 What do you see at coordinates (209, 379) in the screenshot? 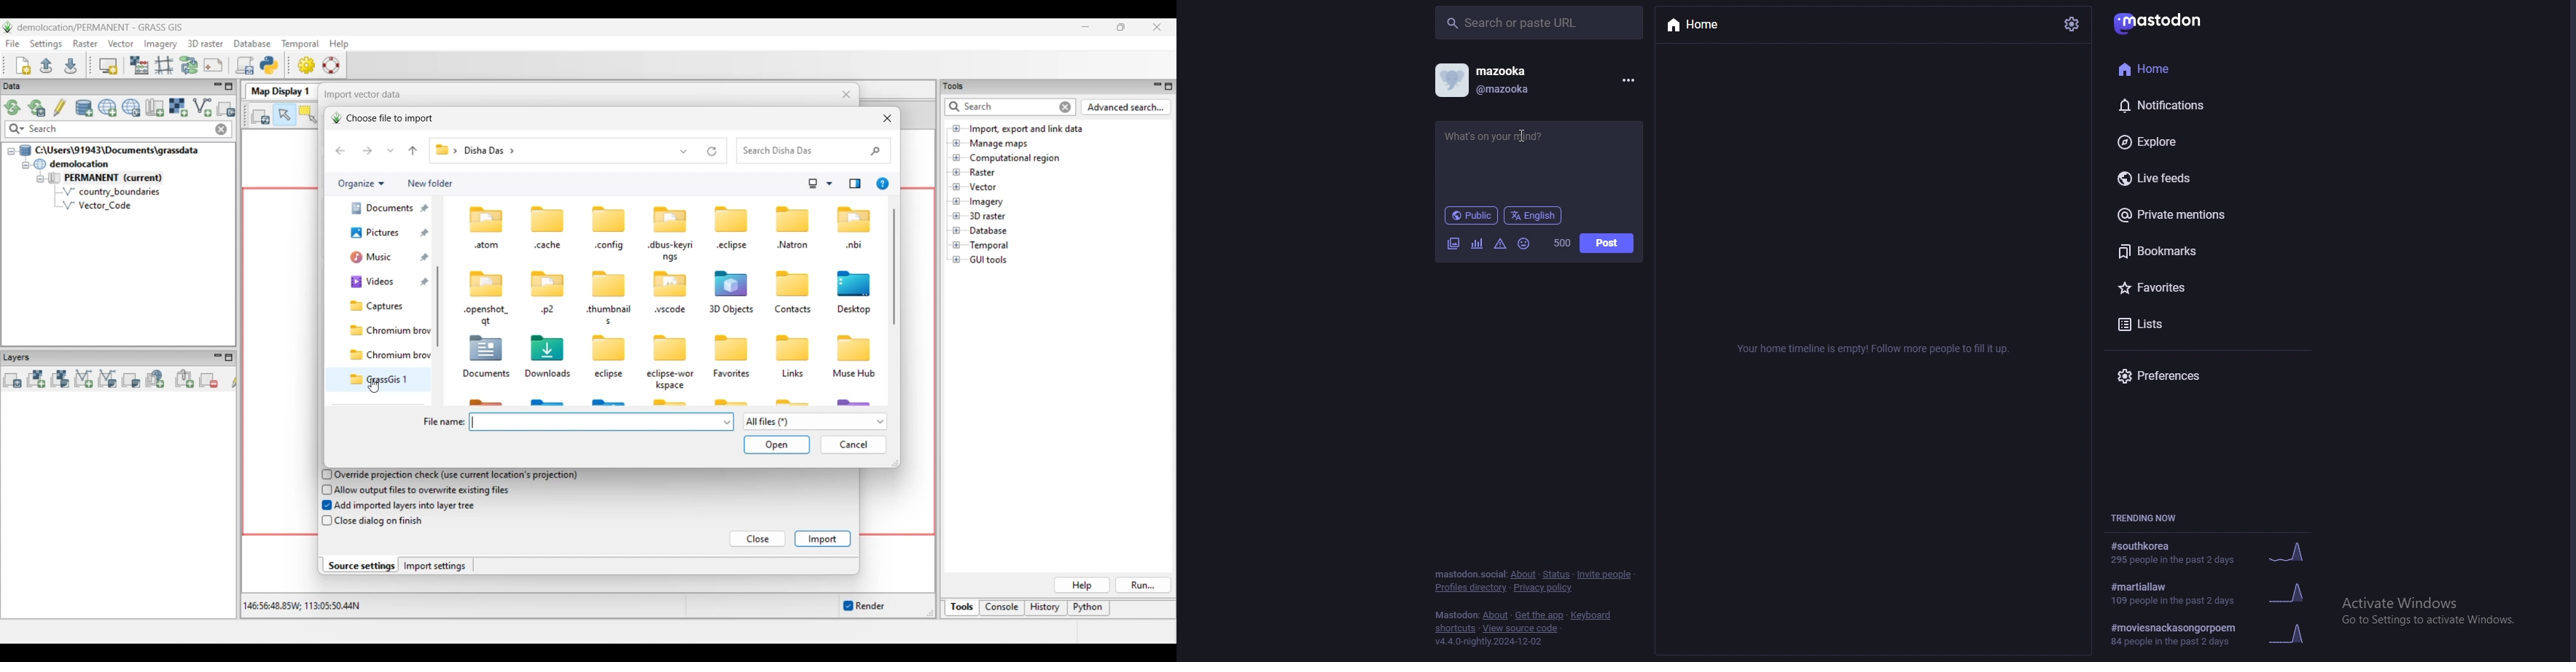
I see `Remove selected map layer(s) from layer tree` at bounding box center [209, 379].